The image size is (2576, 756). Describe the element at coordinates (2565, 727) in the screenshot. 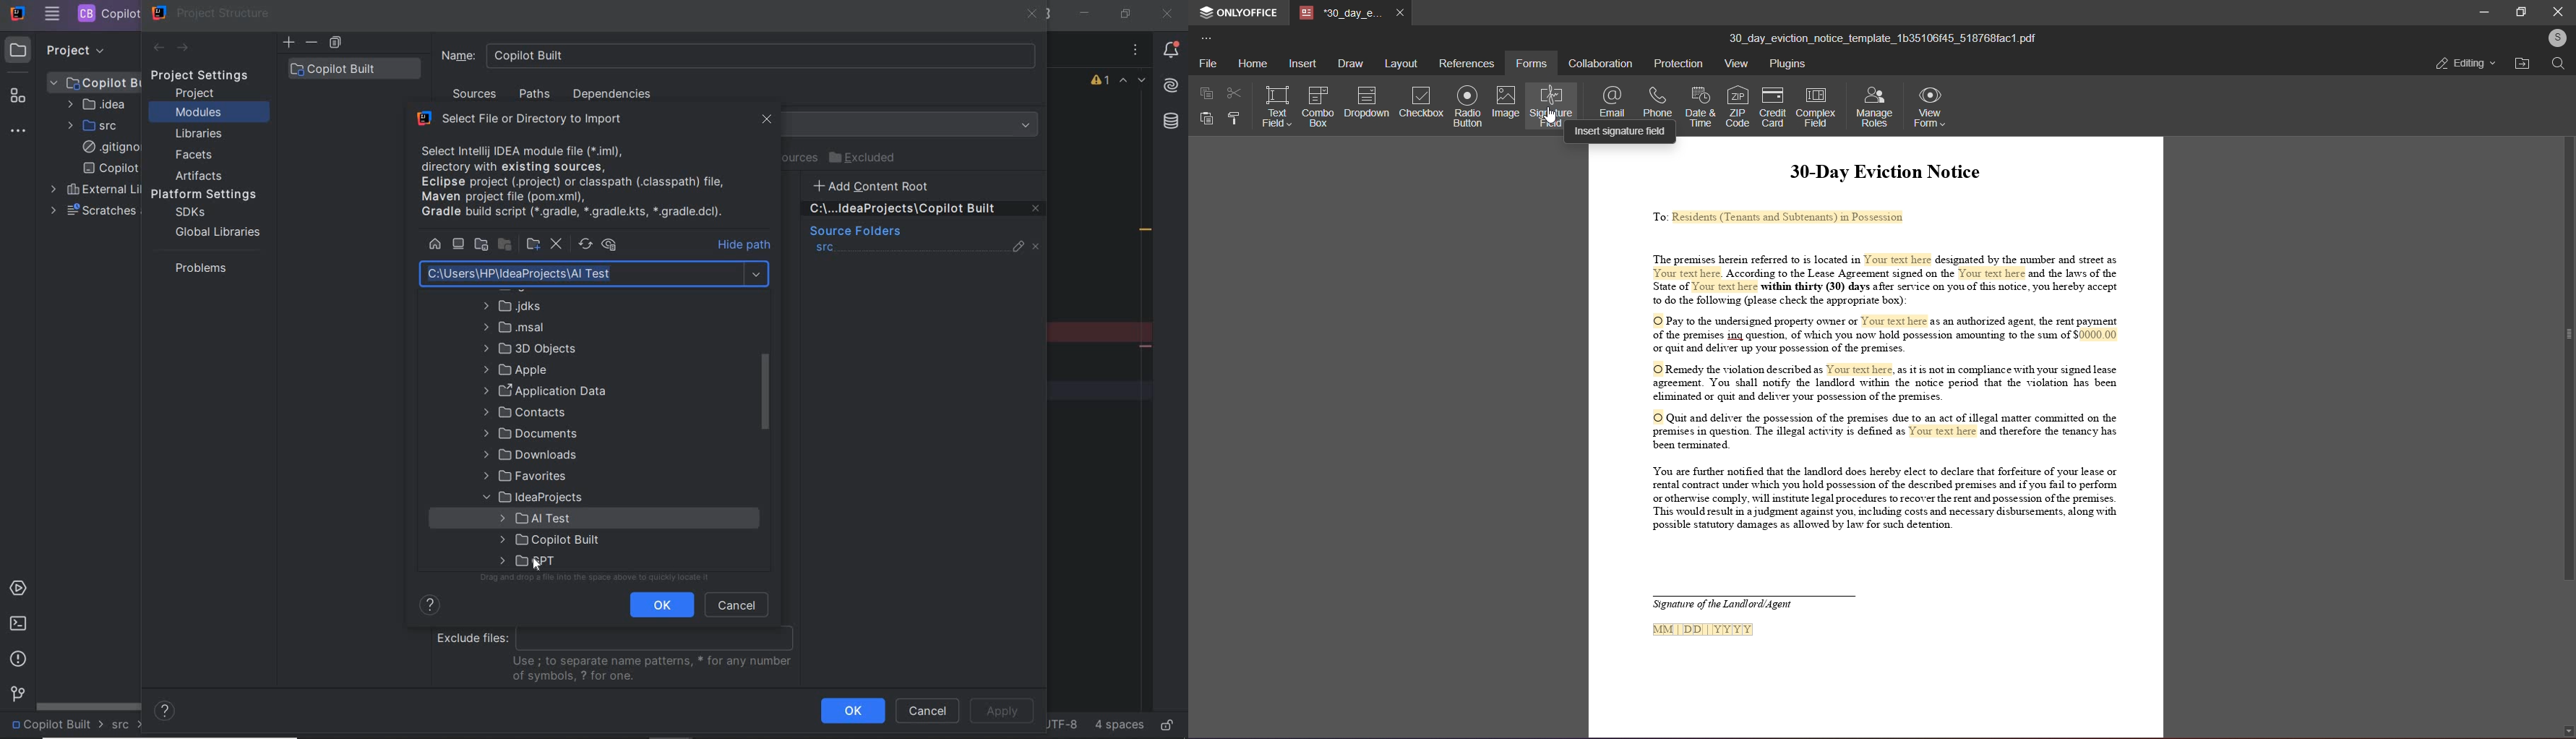

I see `down` at that location.